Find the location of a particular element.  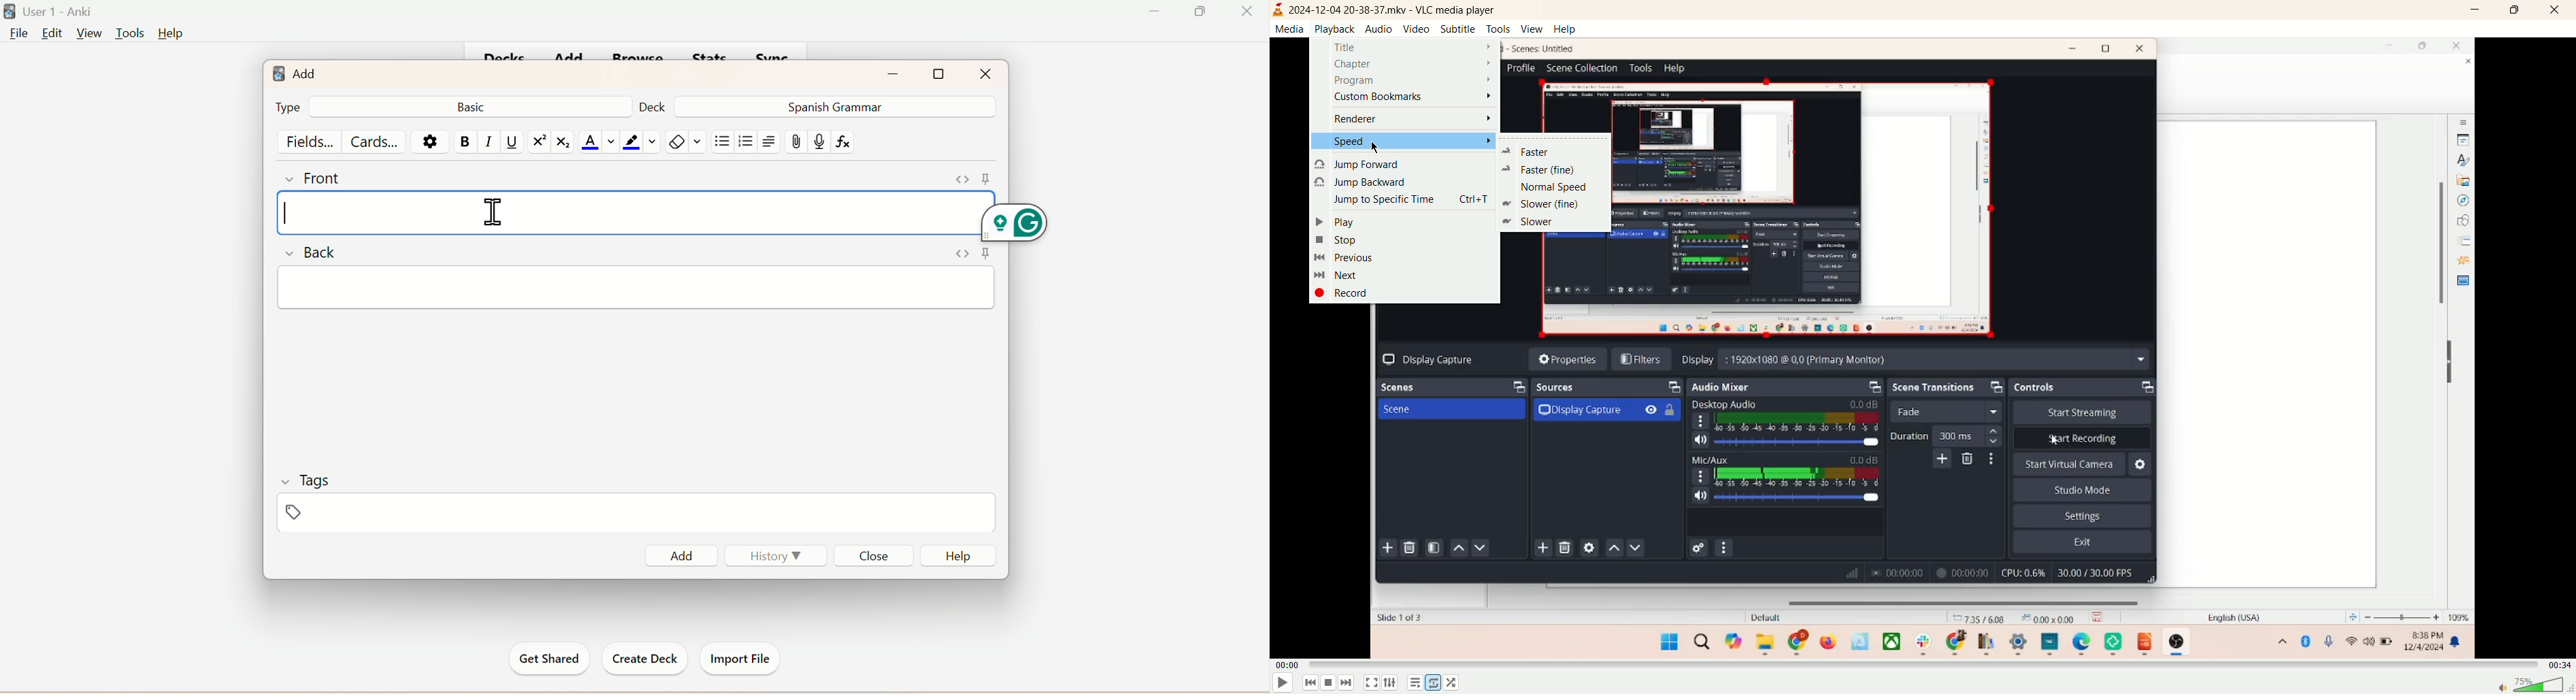

View is located at coordinates (87, 33).